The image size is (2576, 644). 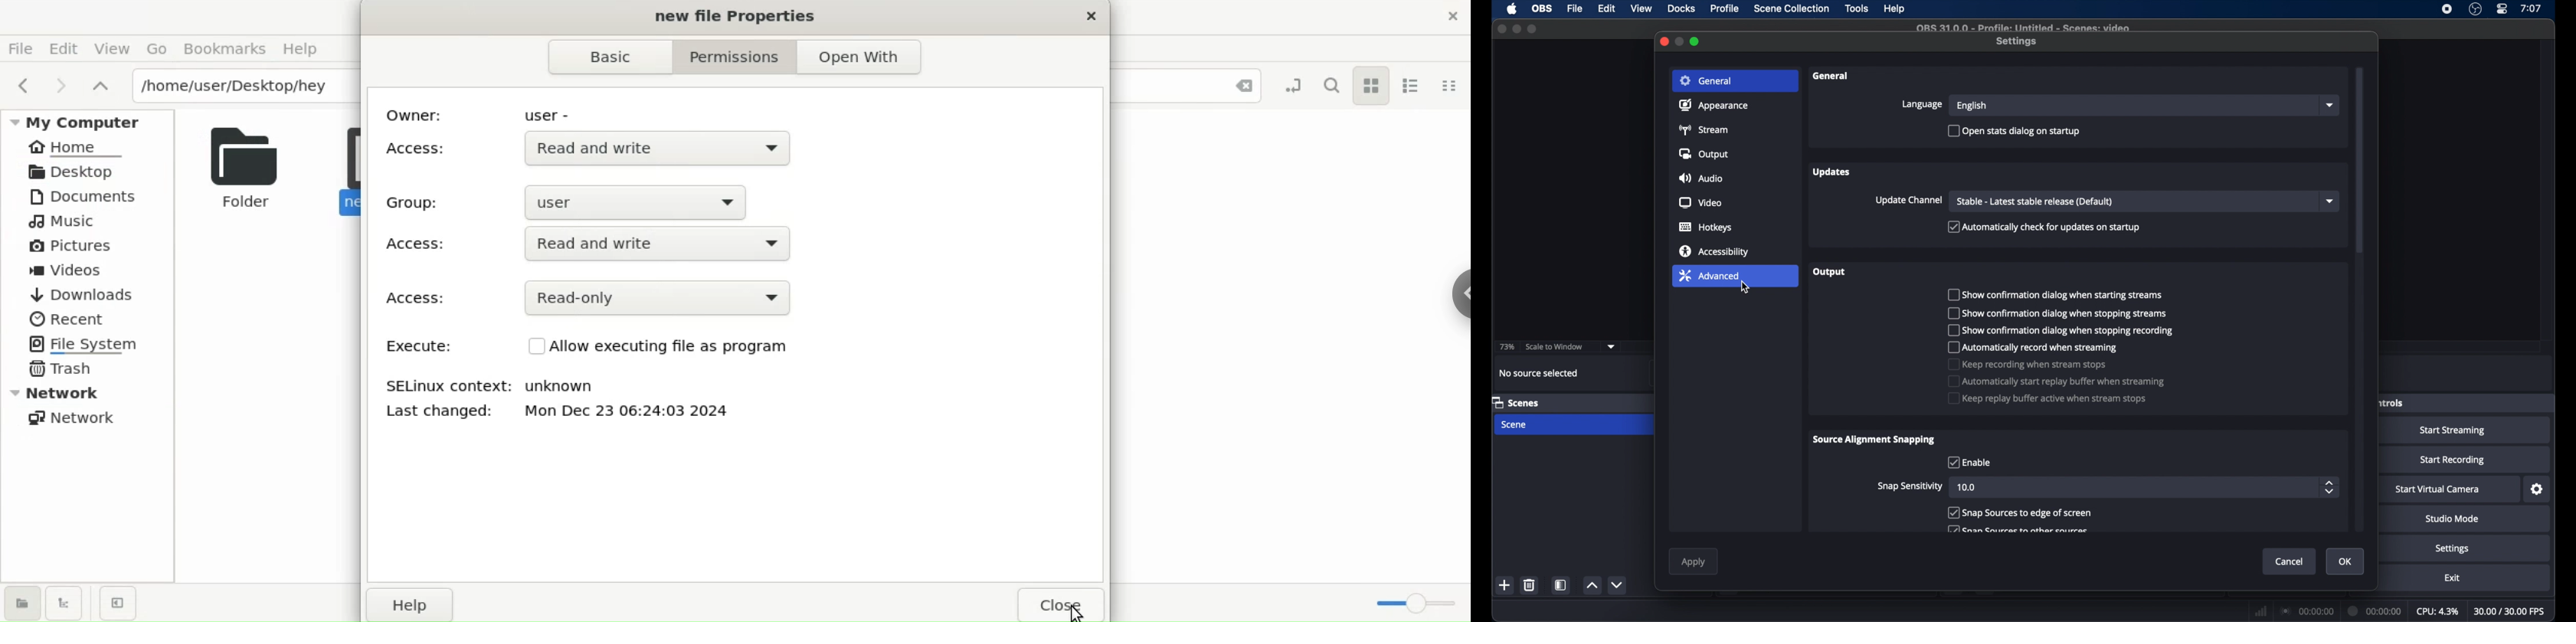 What do you see at coordinates (2475, 9) in the screenshot?
I see `obs studio` at bounding box center [2475, 9].